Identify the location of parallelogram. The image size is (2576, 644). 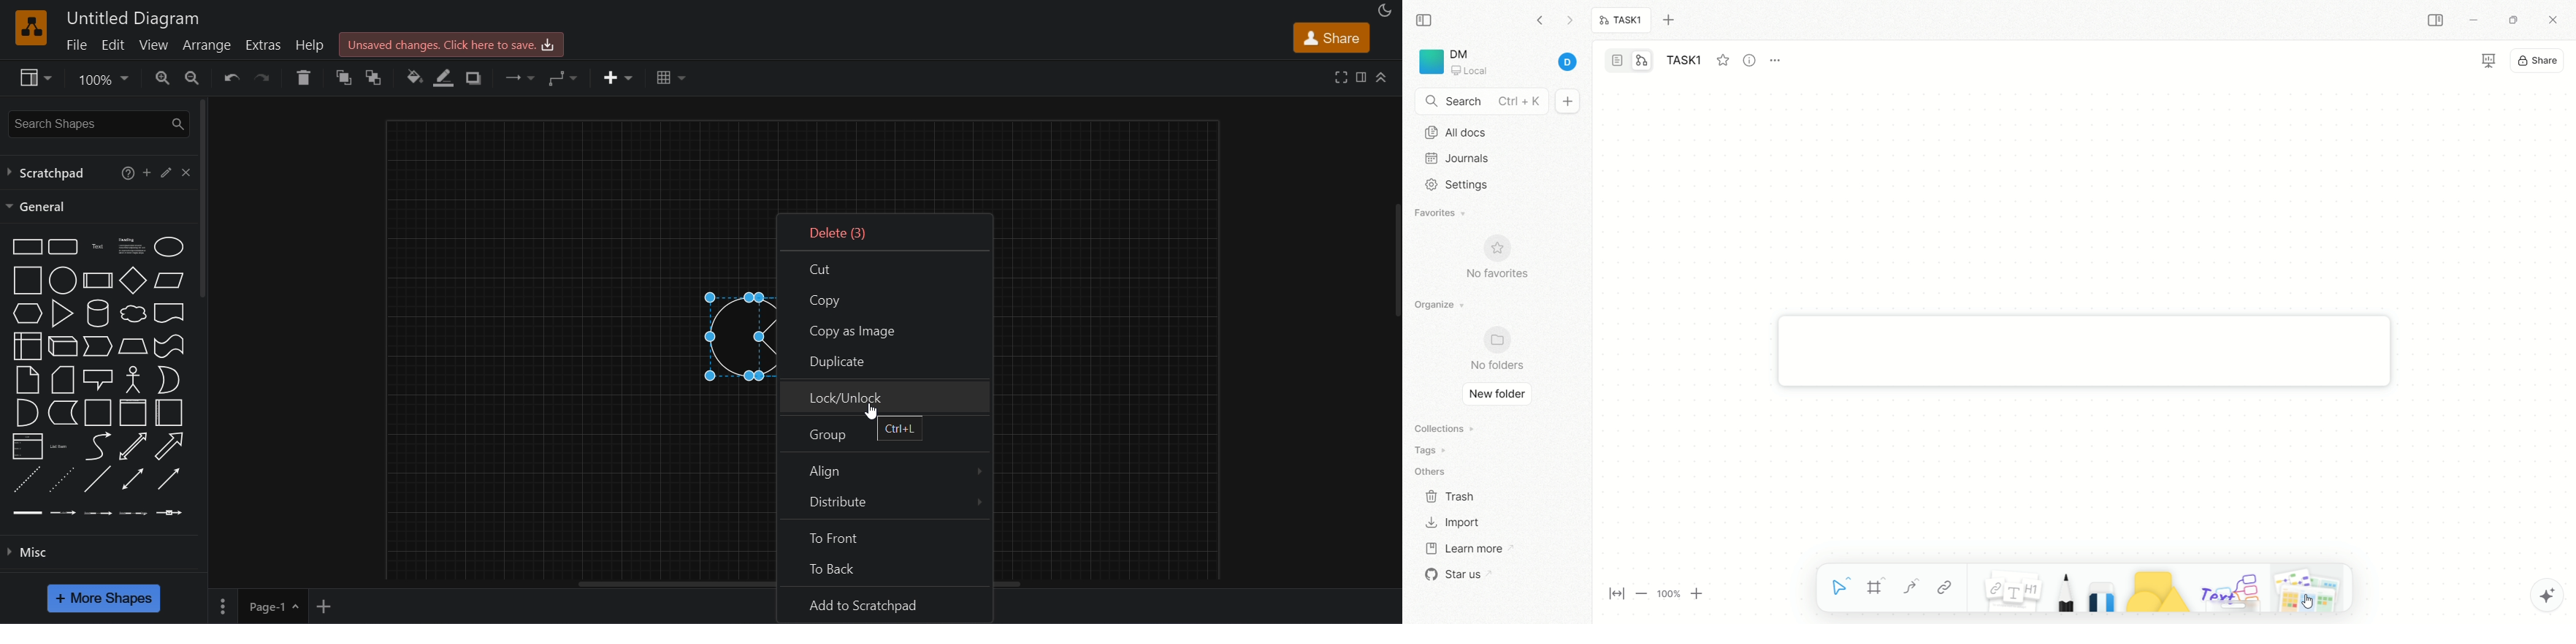
(169, 280).